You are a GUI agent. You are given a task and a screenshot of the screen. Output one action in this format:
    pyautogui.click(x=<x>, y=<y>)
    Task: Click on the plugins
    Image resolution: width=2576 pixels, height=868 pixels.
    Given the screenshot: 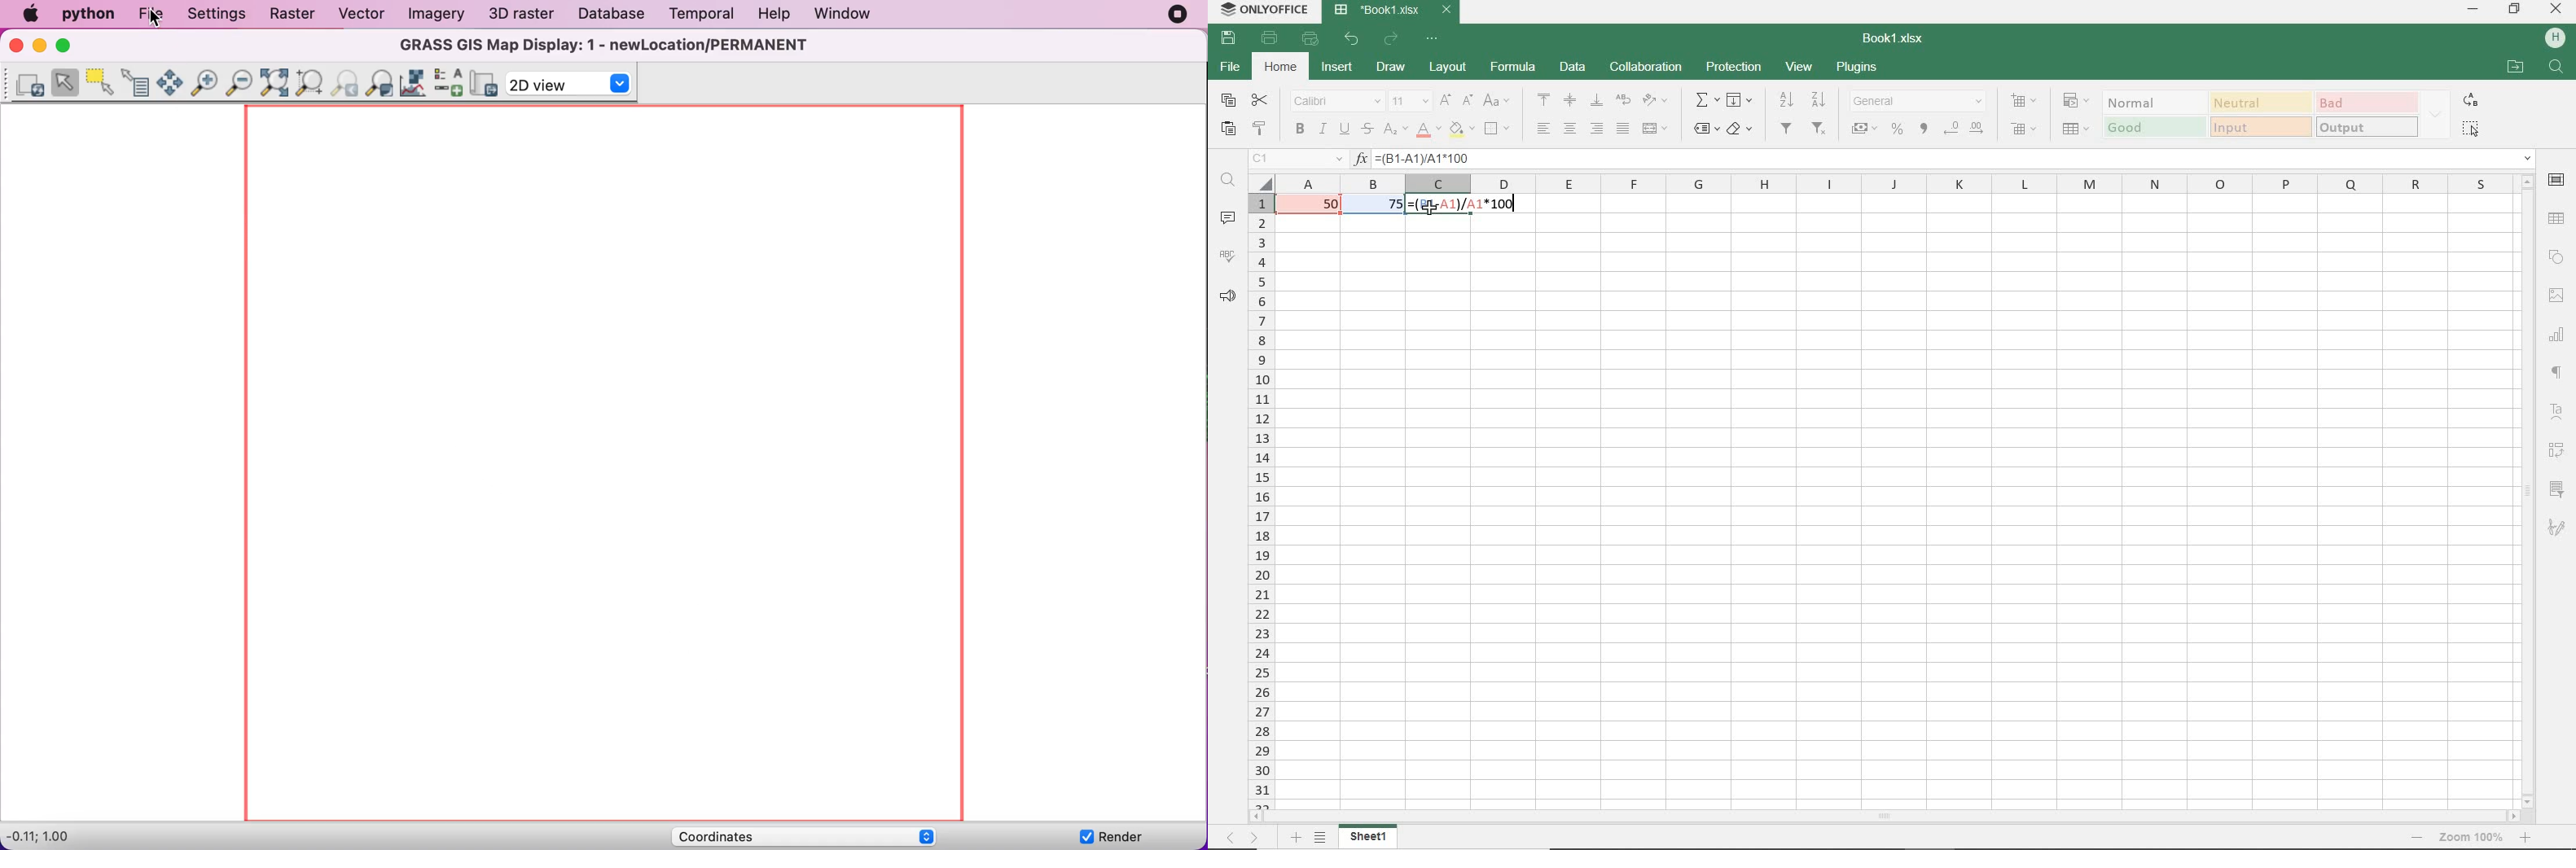 What is the action you would take?
    pyautogui.click(x=1854, y=66)
    